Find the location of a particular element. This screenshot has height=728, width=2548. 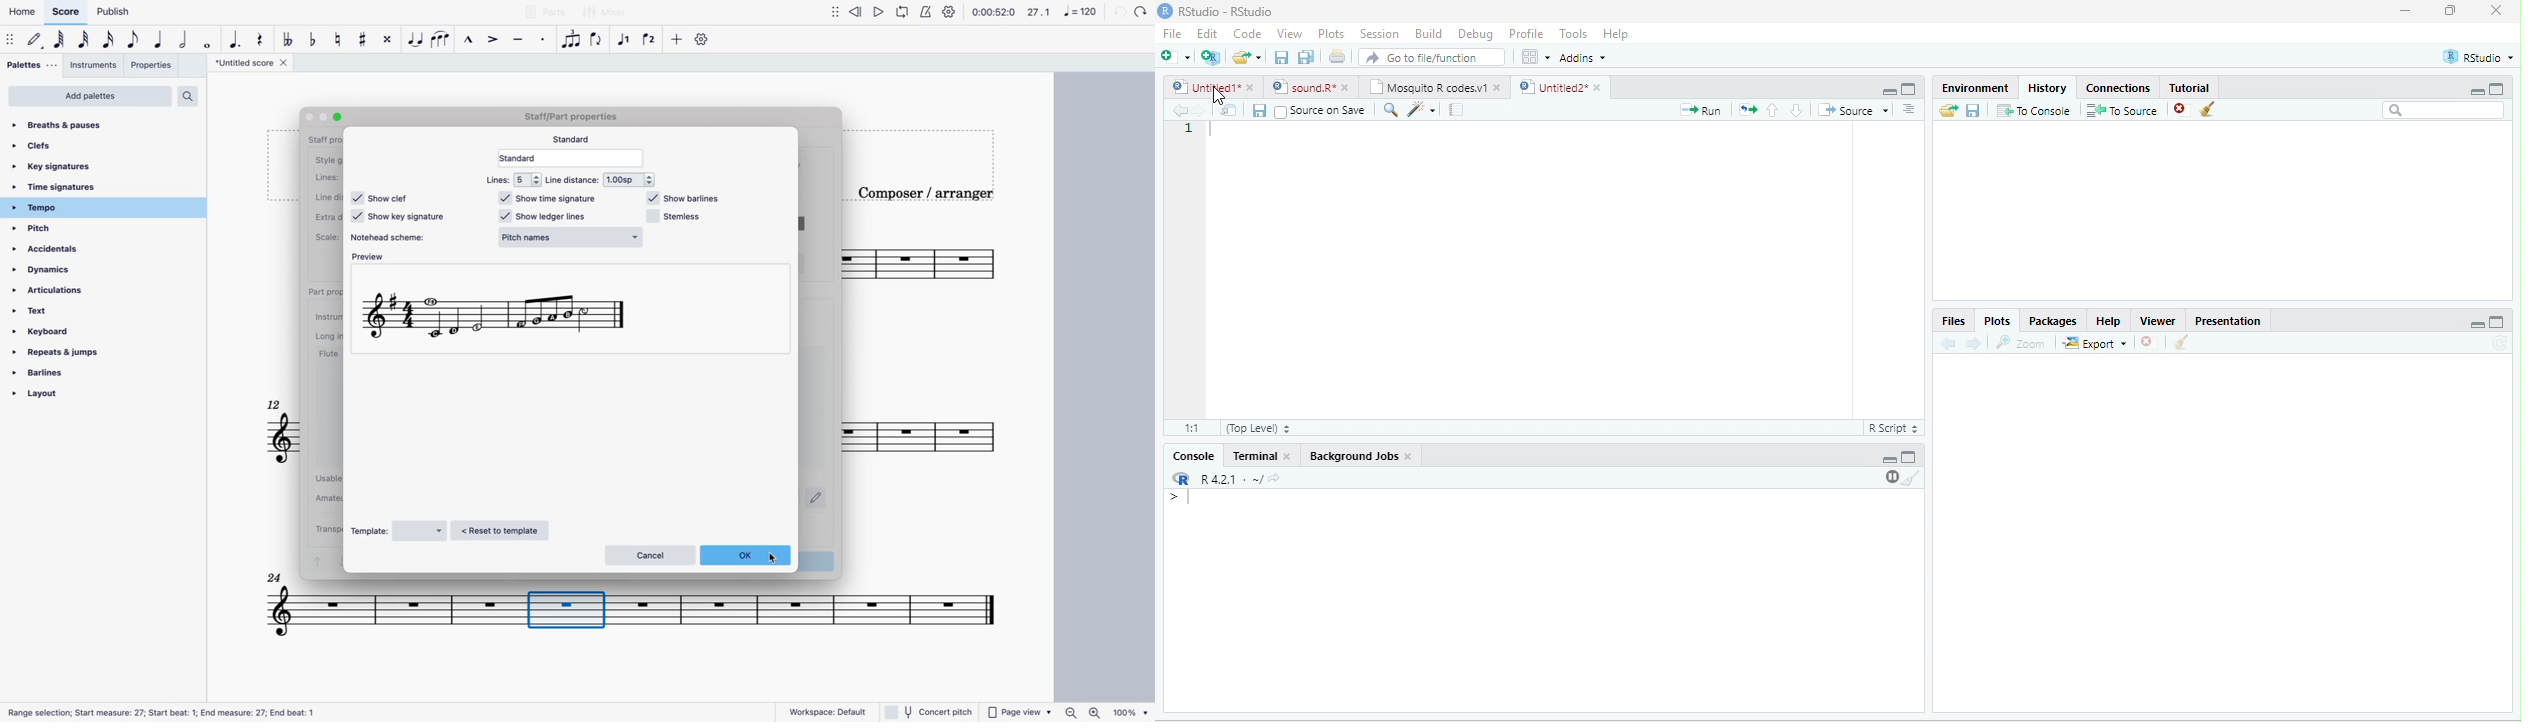

To console is located at coordinates (2034, 110).